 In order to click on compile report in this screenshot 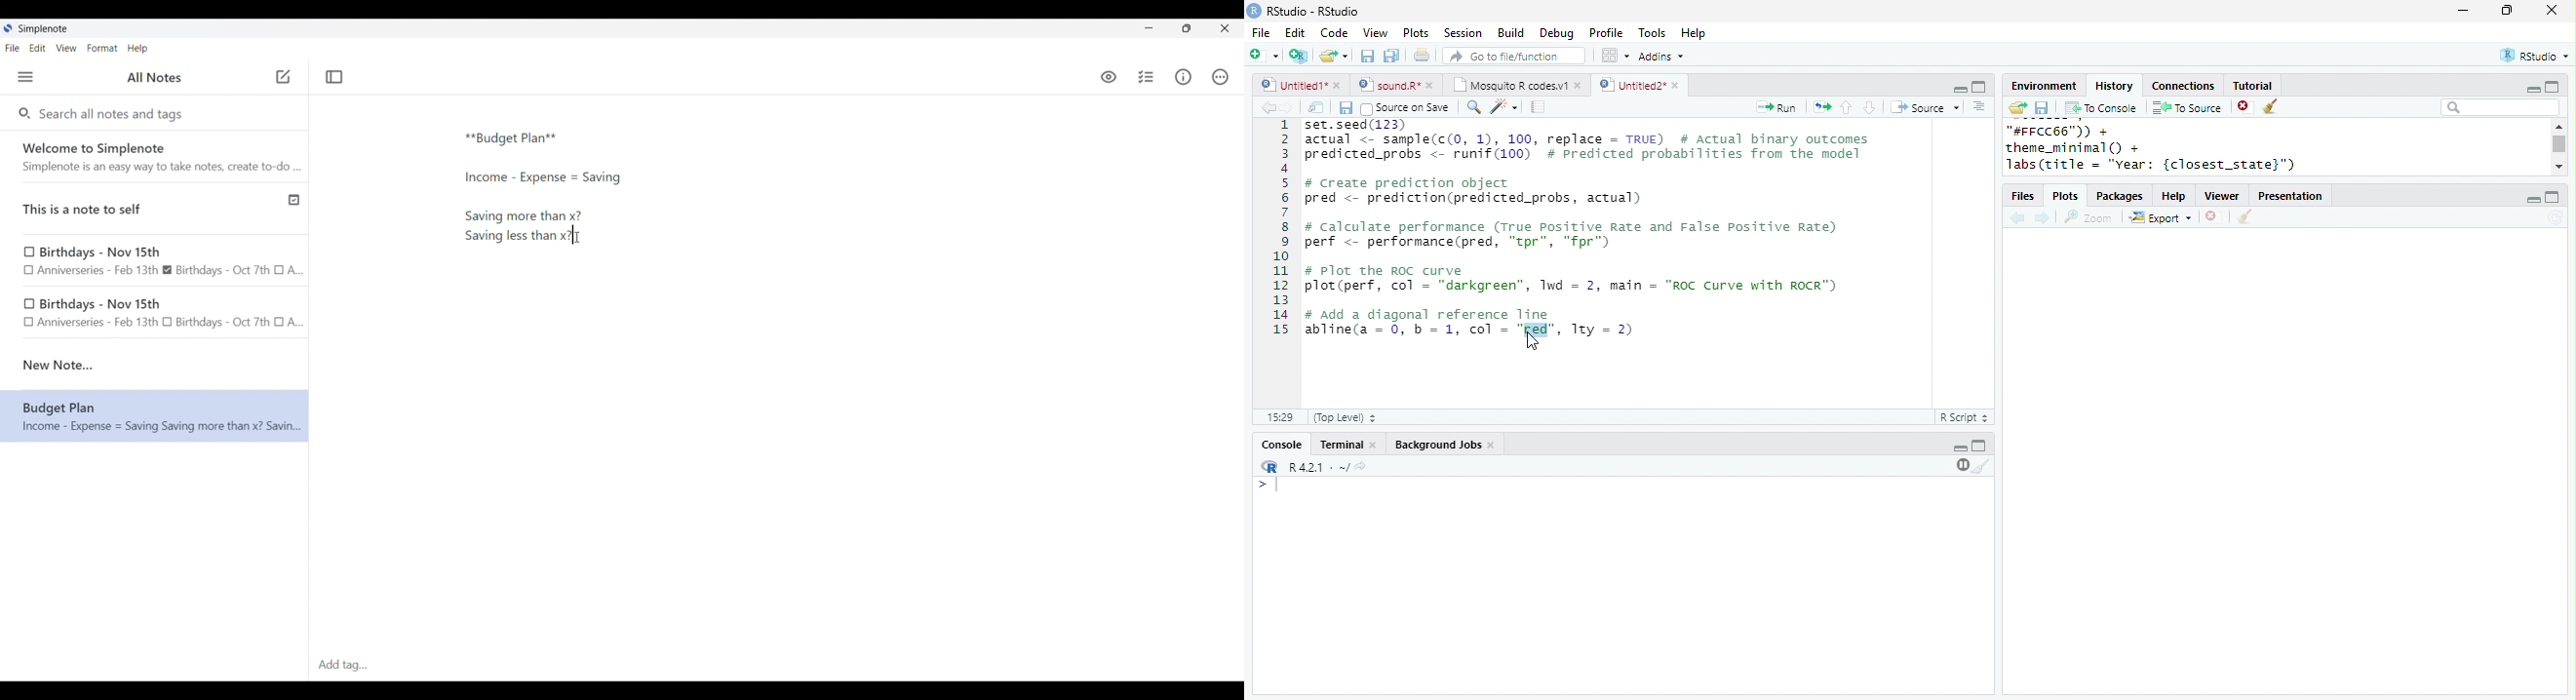, I will do `click(1539, 106)`.